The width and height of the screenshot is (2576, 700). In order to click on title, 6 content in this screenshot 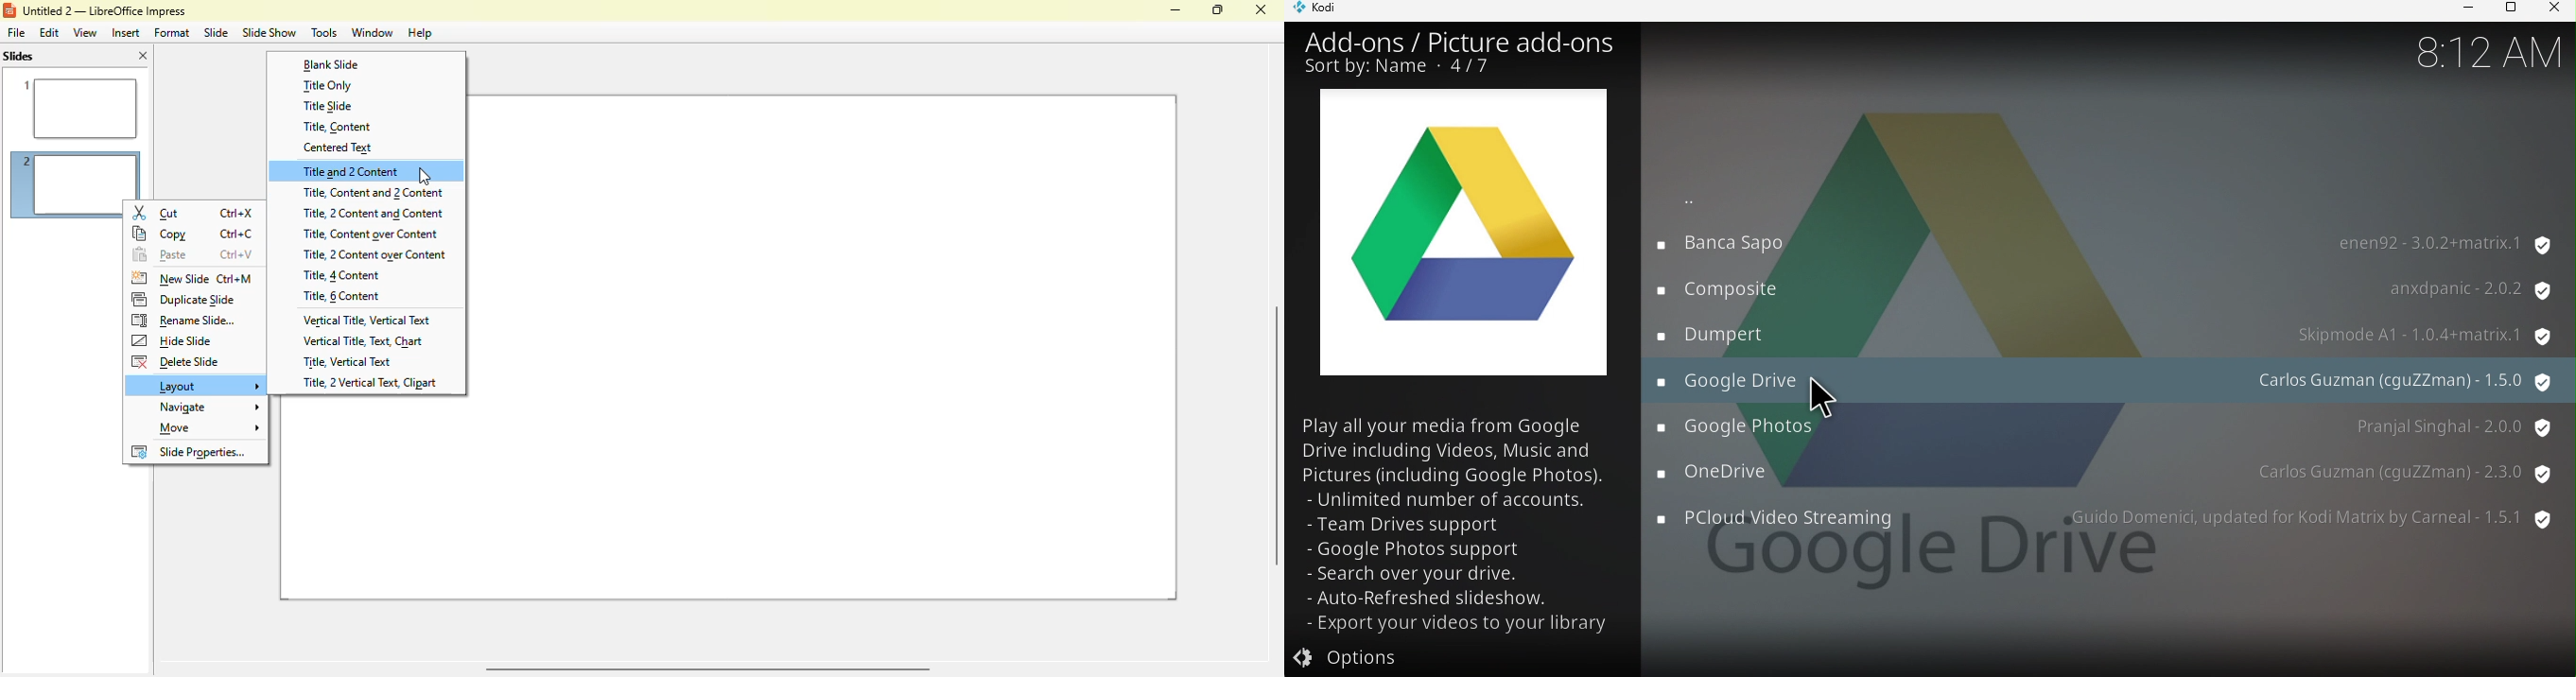, I will do `click(341, 296)`.